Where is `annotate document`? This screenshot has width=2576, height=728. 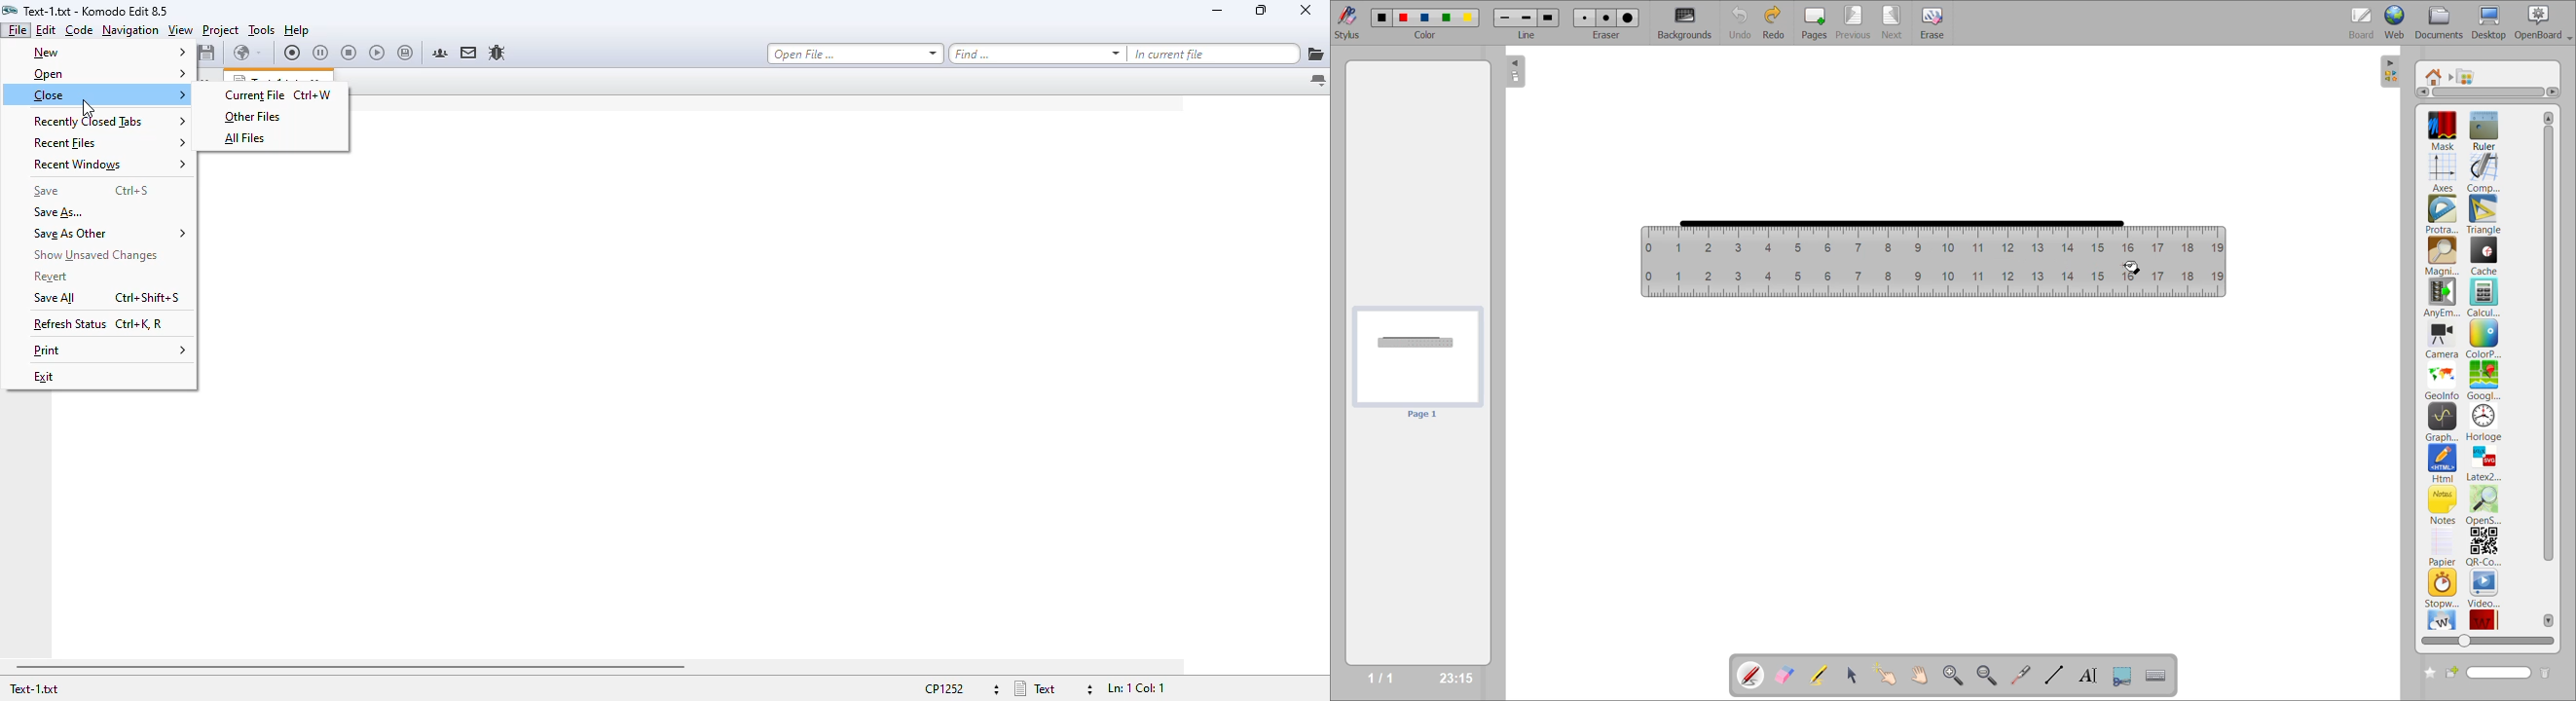
annotate document is located at coordinates (1748, 674).